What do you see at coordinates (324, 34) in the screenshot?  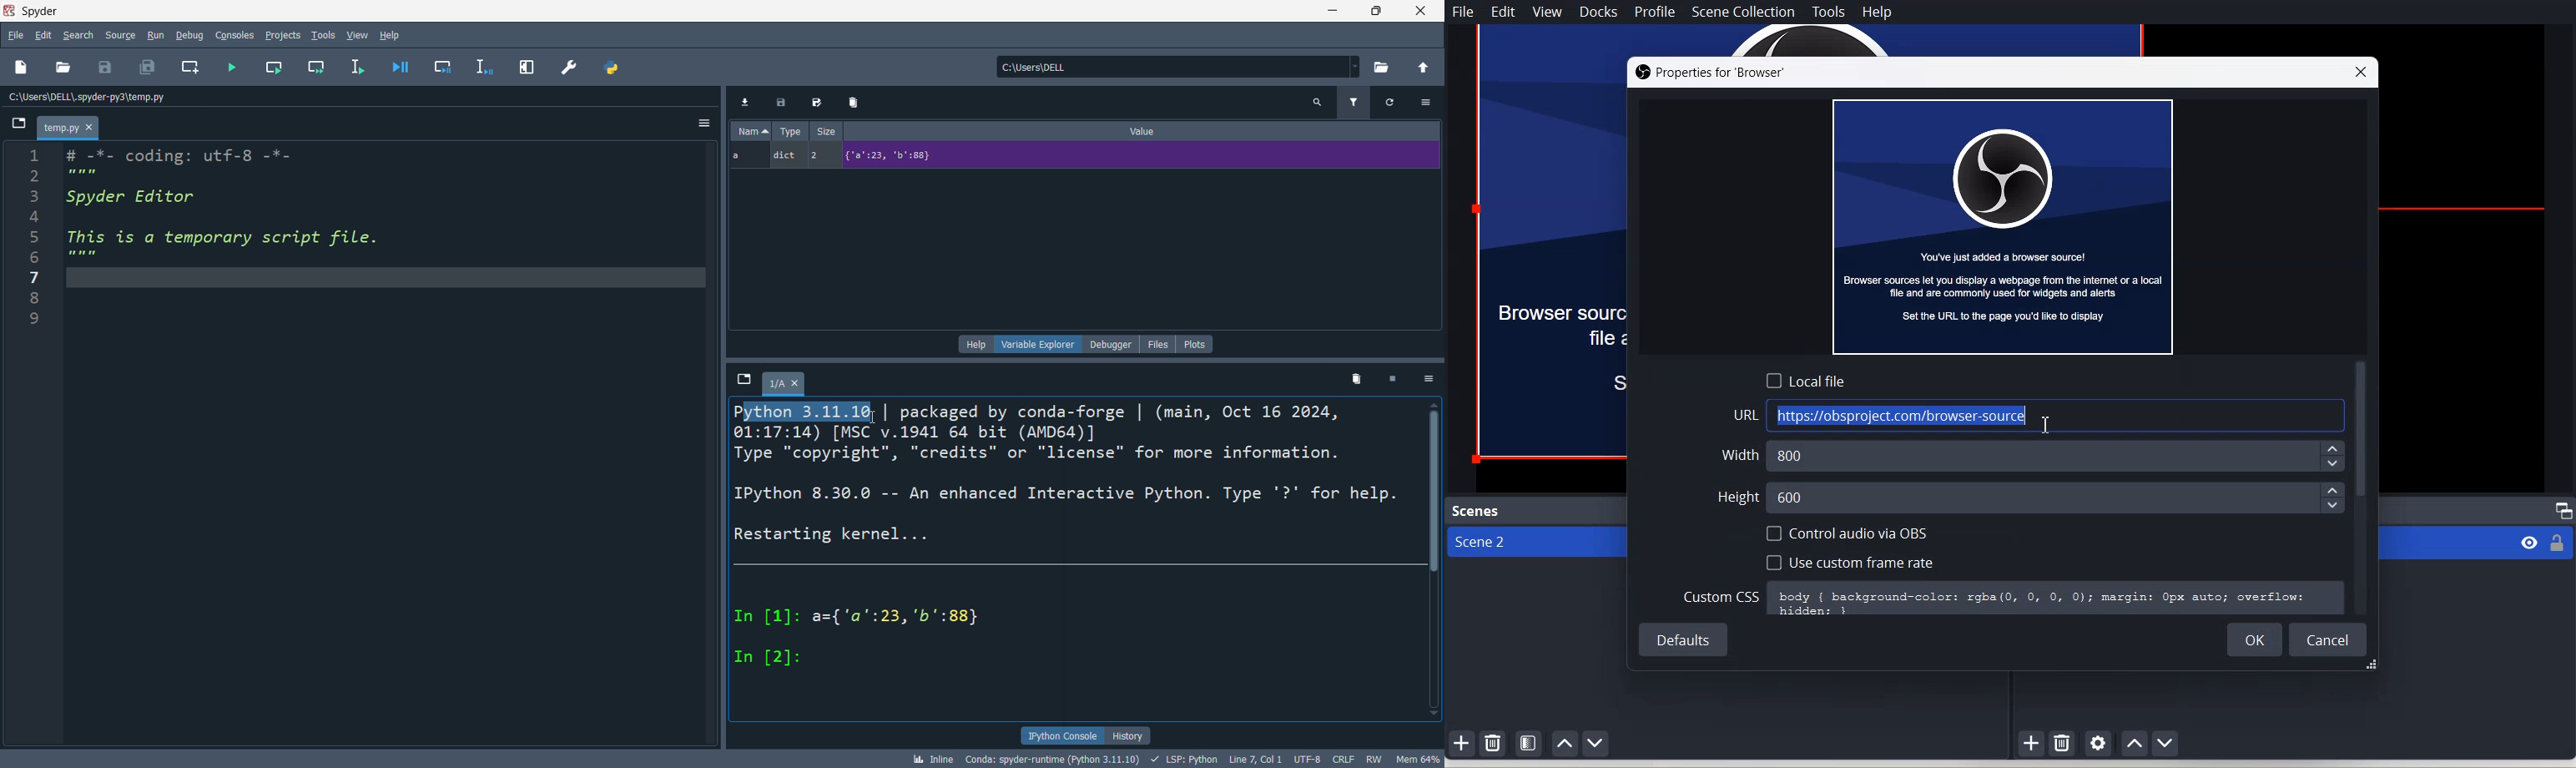 I see `tools` at bounding box center [324, 34].